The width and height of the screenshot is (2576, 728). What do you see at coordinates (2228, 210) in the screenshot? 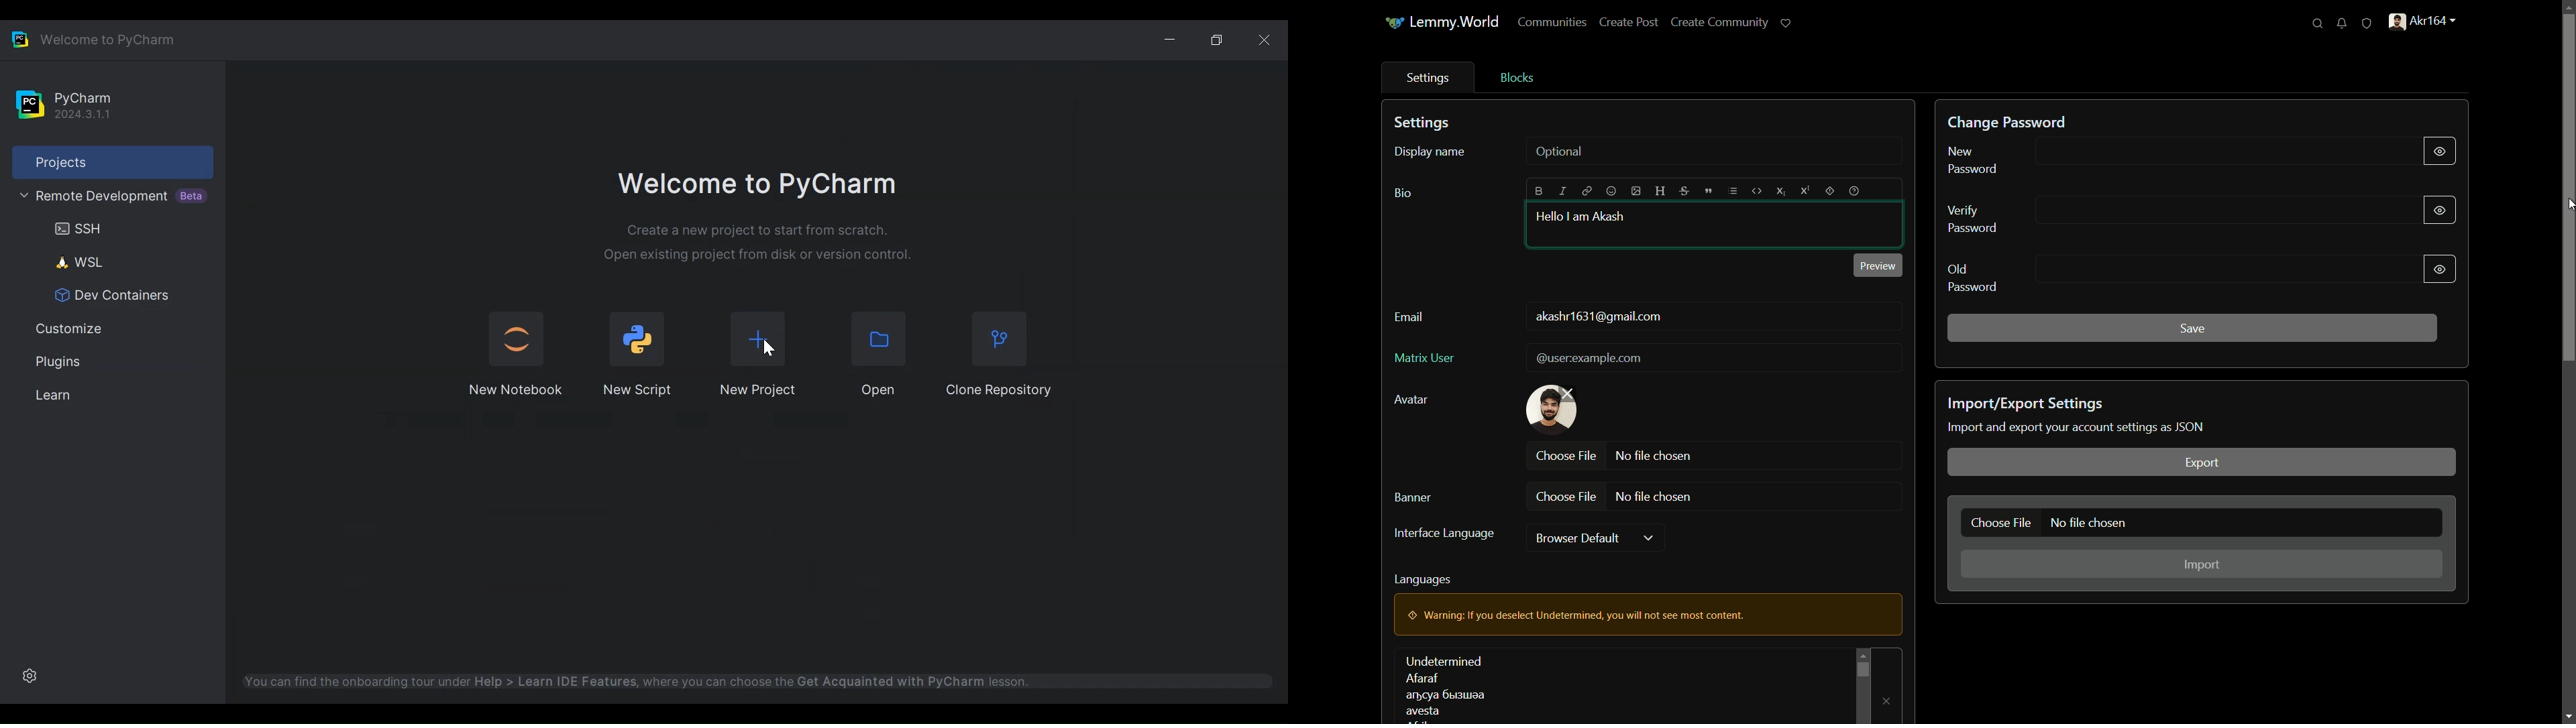
I see `verify password input line` at bounding box center [2228, 210].